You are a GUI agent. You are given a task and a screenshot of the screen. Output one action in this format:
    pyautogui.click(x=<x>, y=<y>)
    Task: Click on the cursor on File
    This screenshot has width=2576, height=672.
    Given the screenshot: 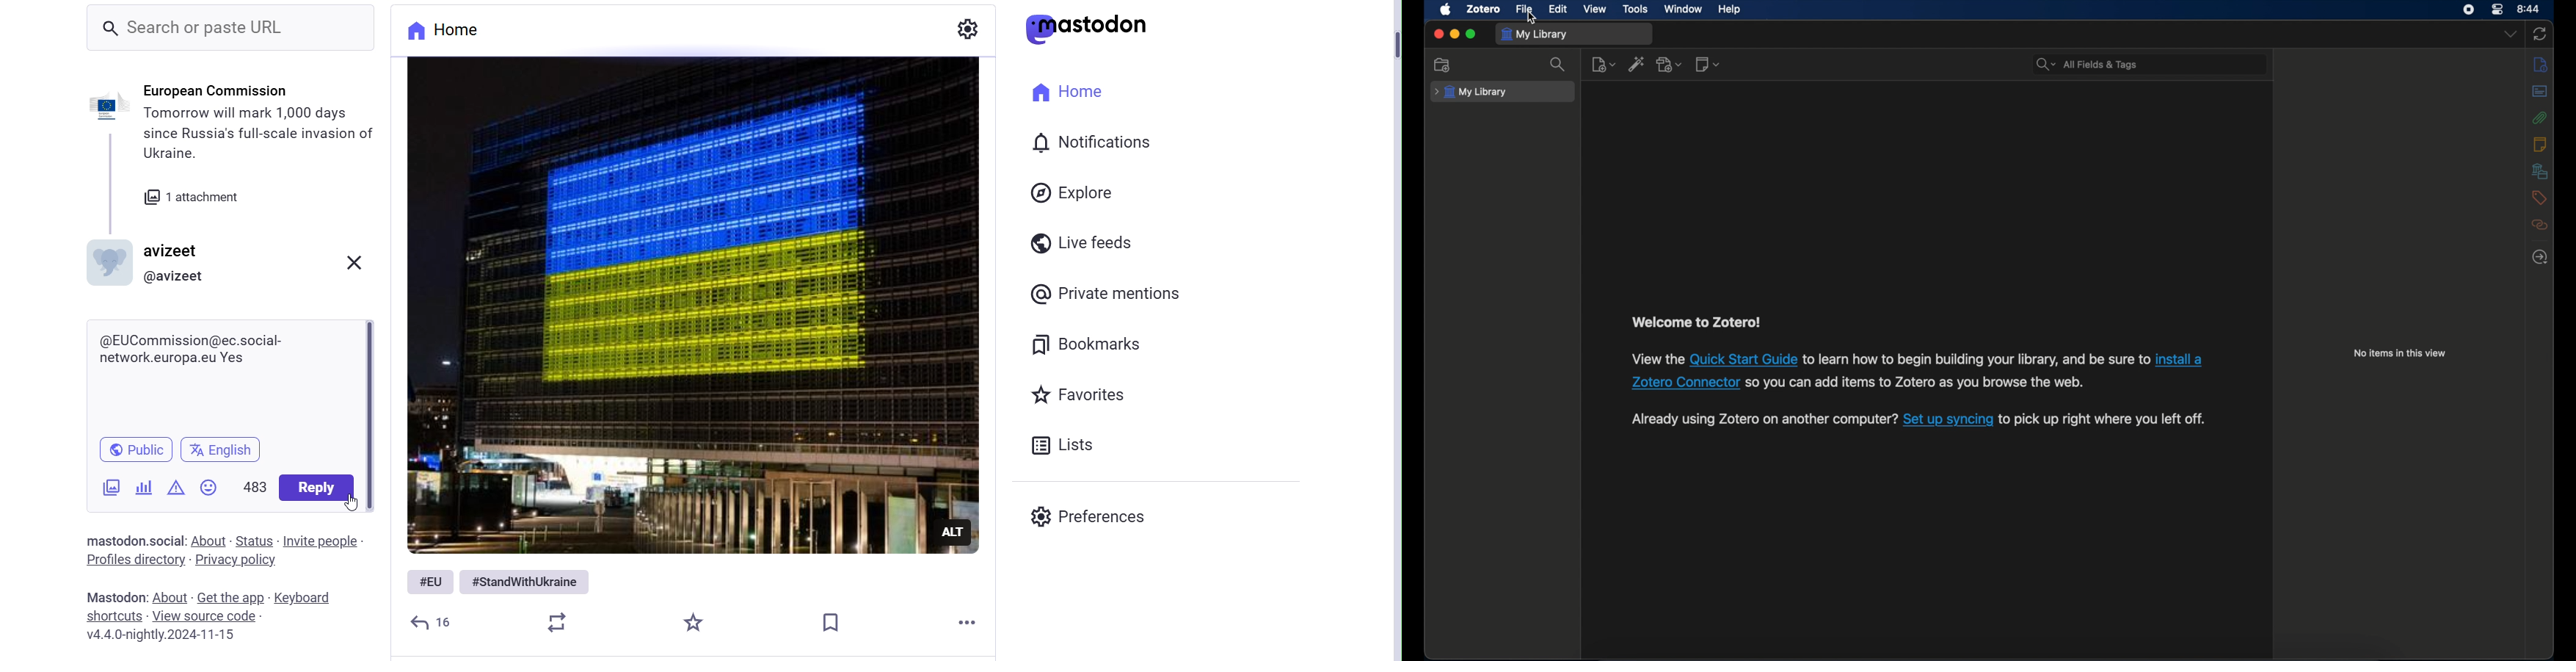 What is the action you would take?
    pyautogui.click(x=1531, y=18)
    